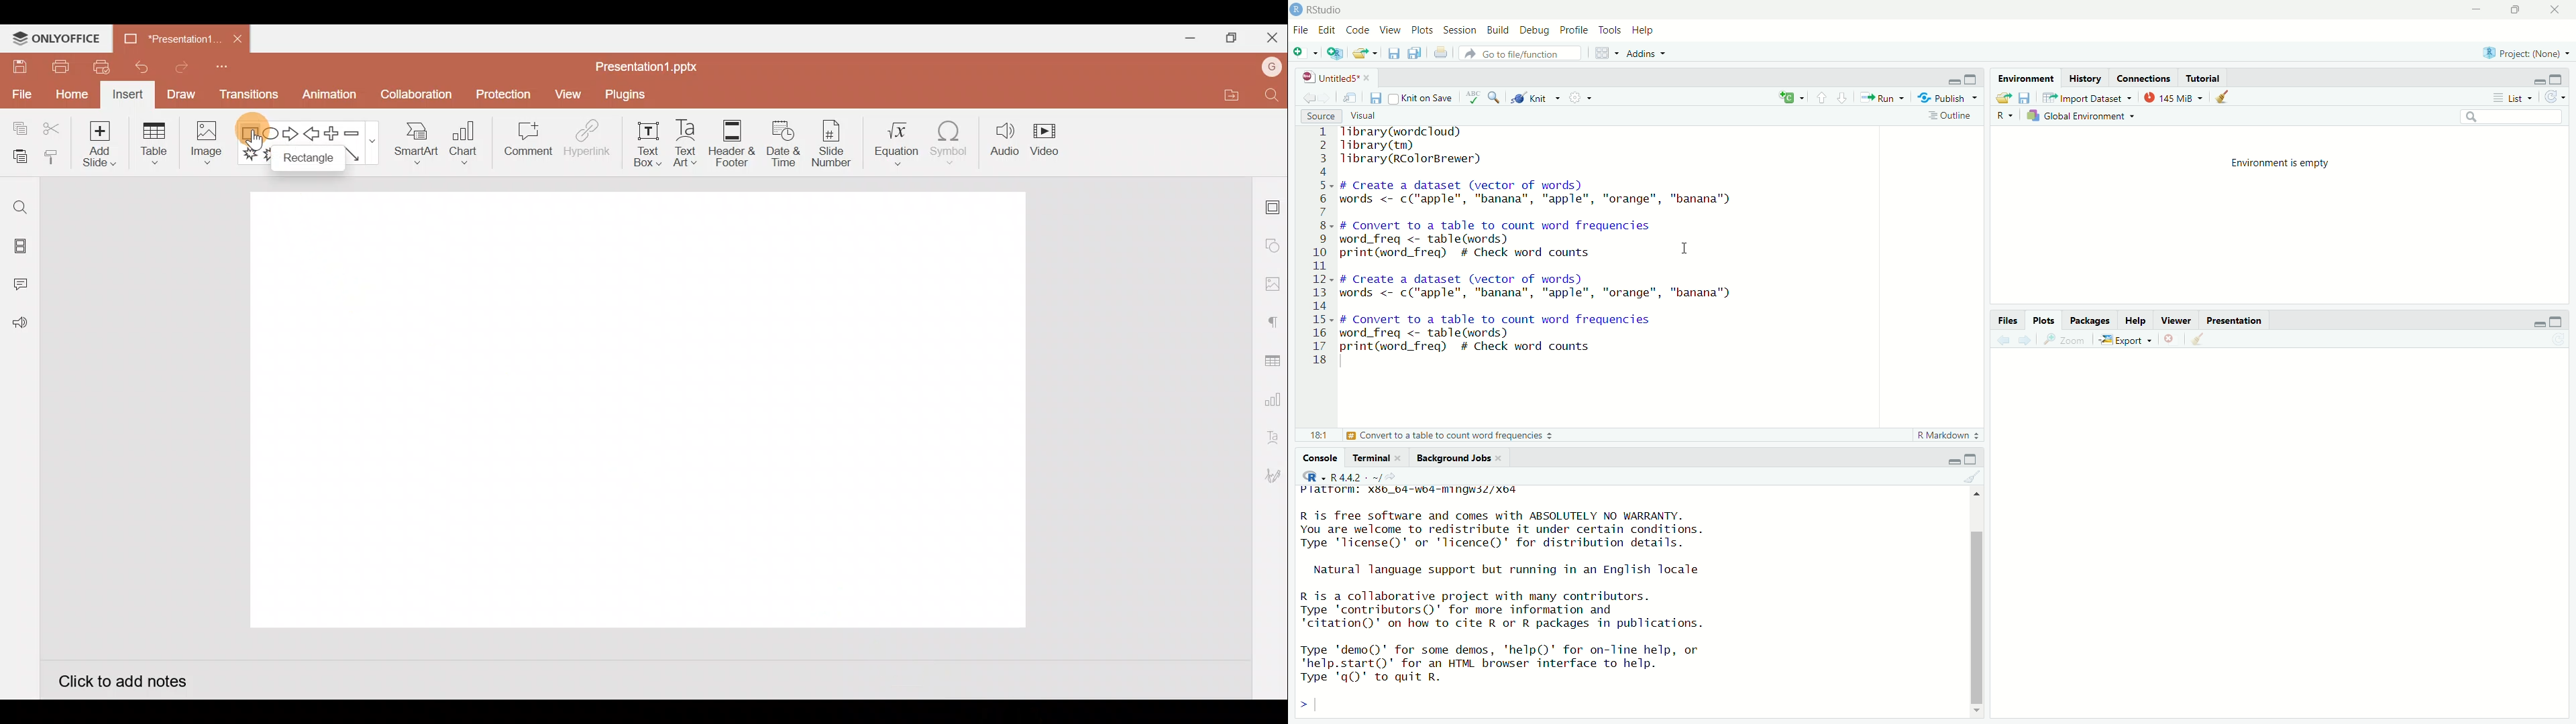 This screenshot has width=2576, height=728. What do you see at coordinates (1338, 78) in the screenshot?
I see `Untitled` at bounding box center [1338, 78].